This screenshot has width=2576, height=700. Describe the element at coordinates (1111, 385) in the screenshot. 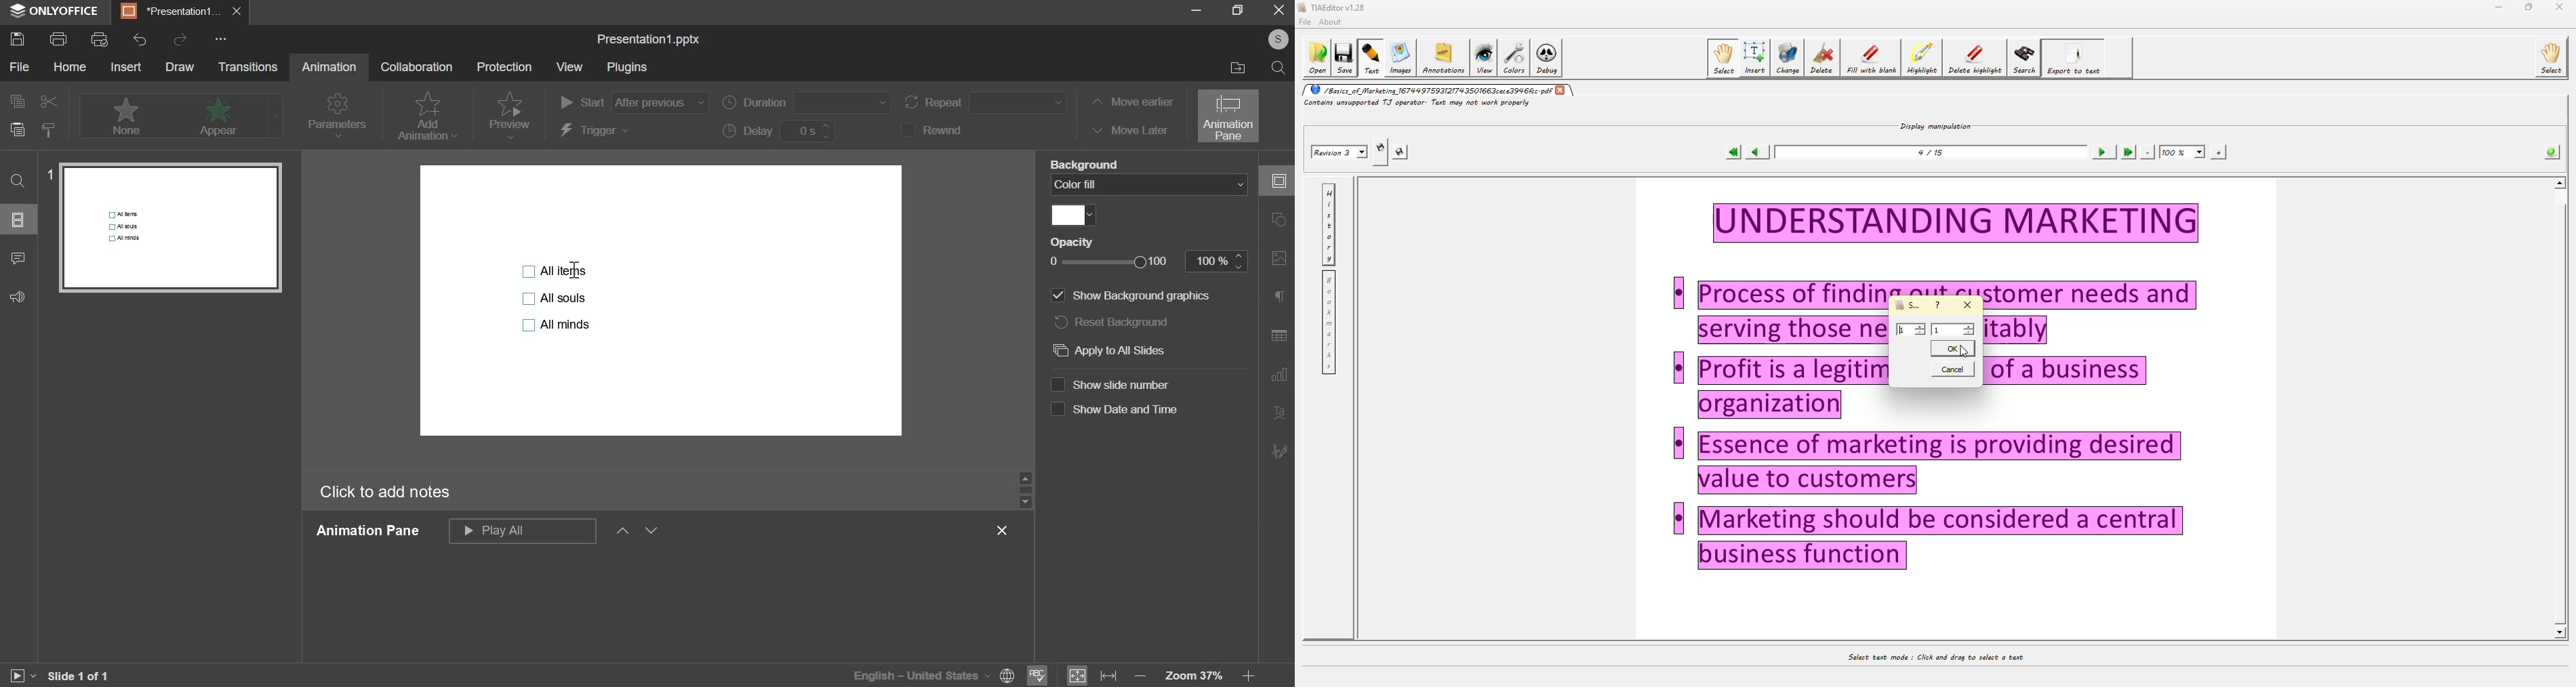

I see `show slide number` at that location.